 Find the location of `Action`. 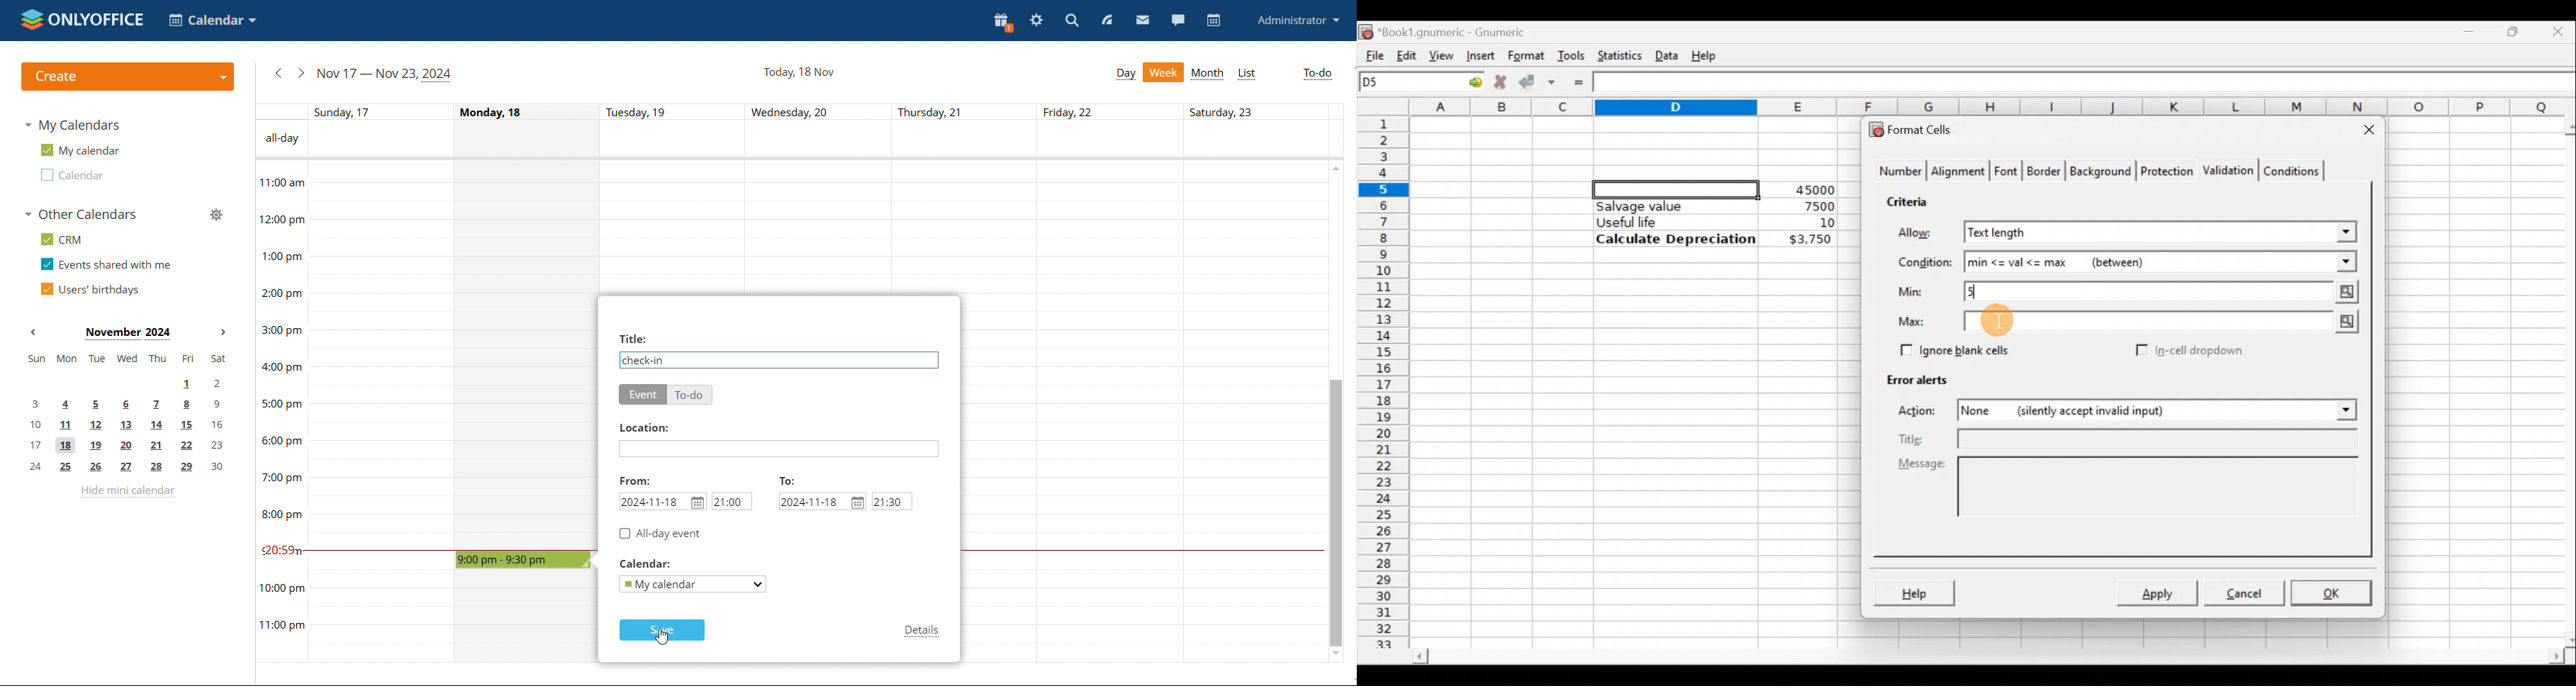

Action is located at coordinates (1925, 413).